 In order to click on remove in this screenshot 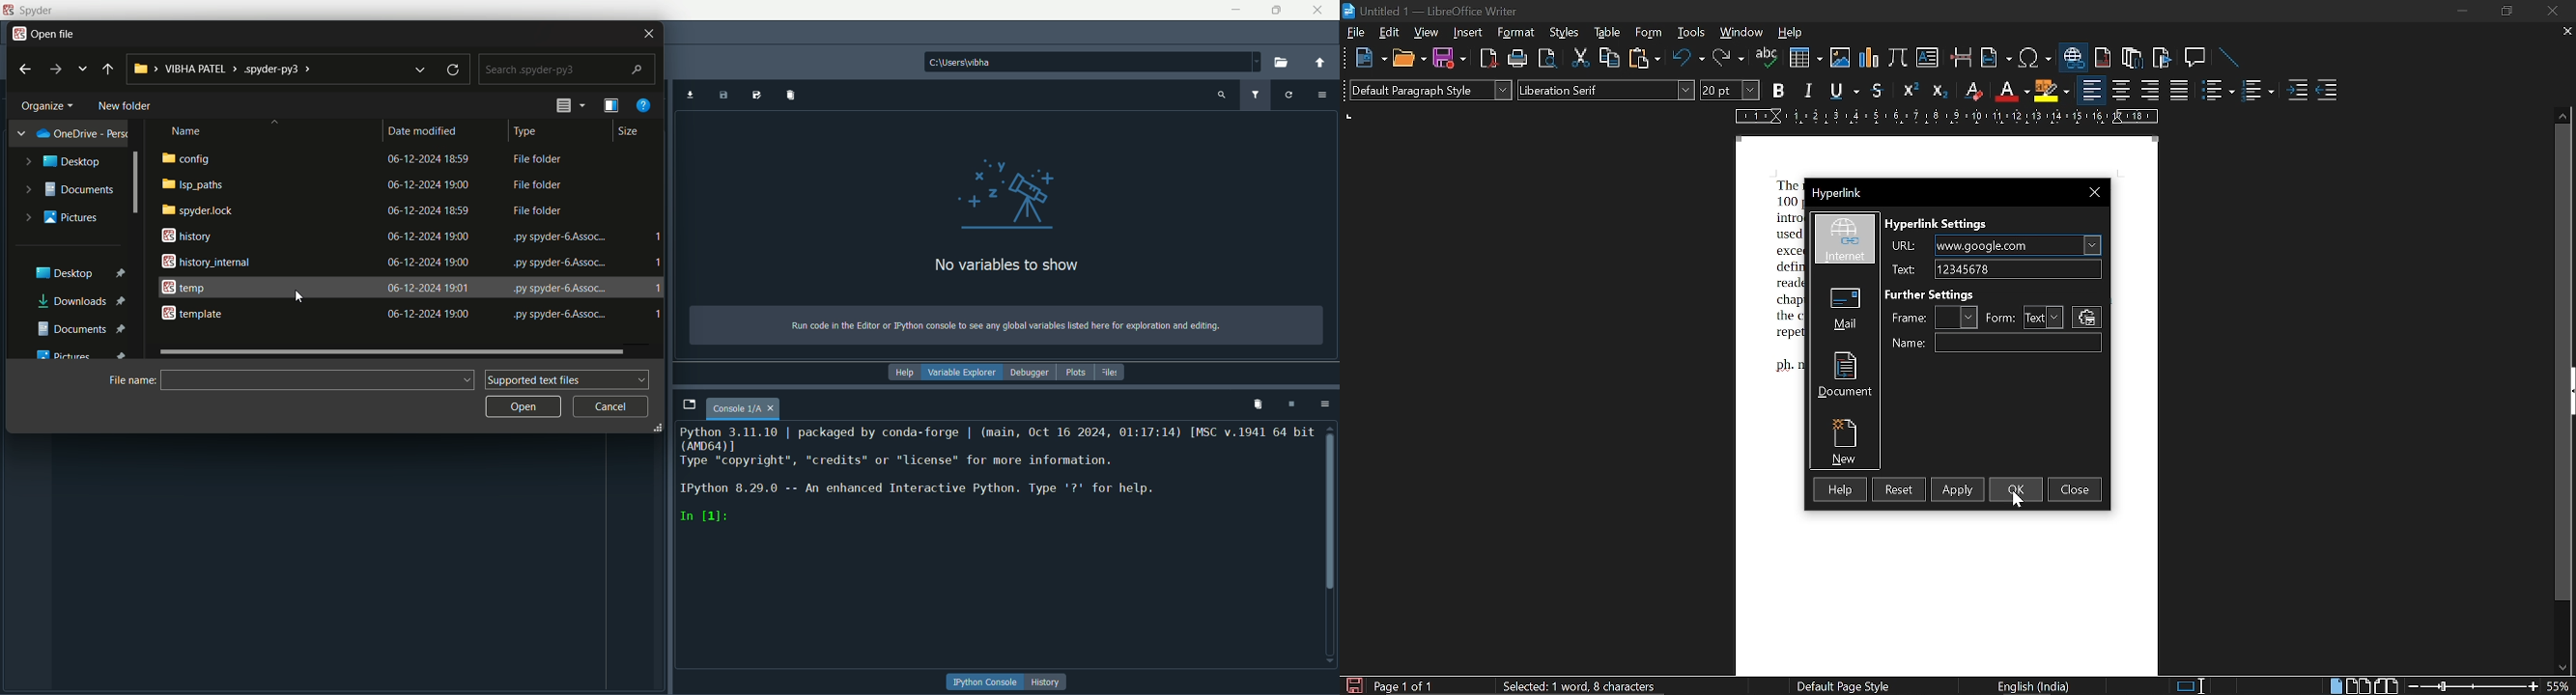, I will do `click(1260, 405)`.